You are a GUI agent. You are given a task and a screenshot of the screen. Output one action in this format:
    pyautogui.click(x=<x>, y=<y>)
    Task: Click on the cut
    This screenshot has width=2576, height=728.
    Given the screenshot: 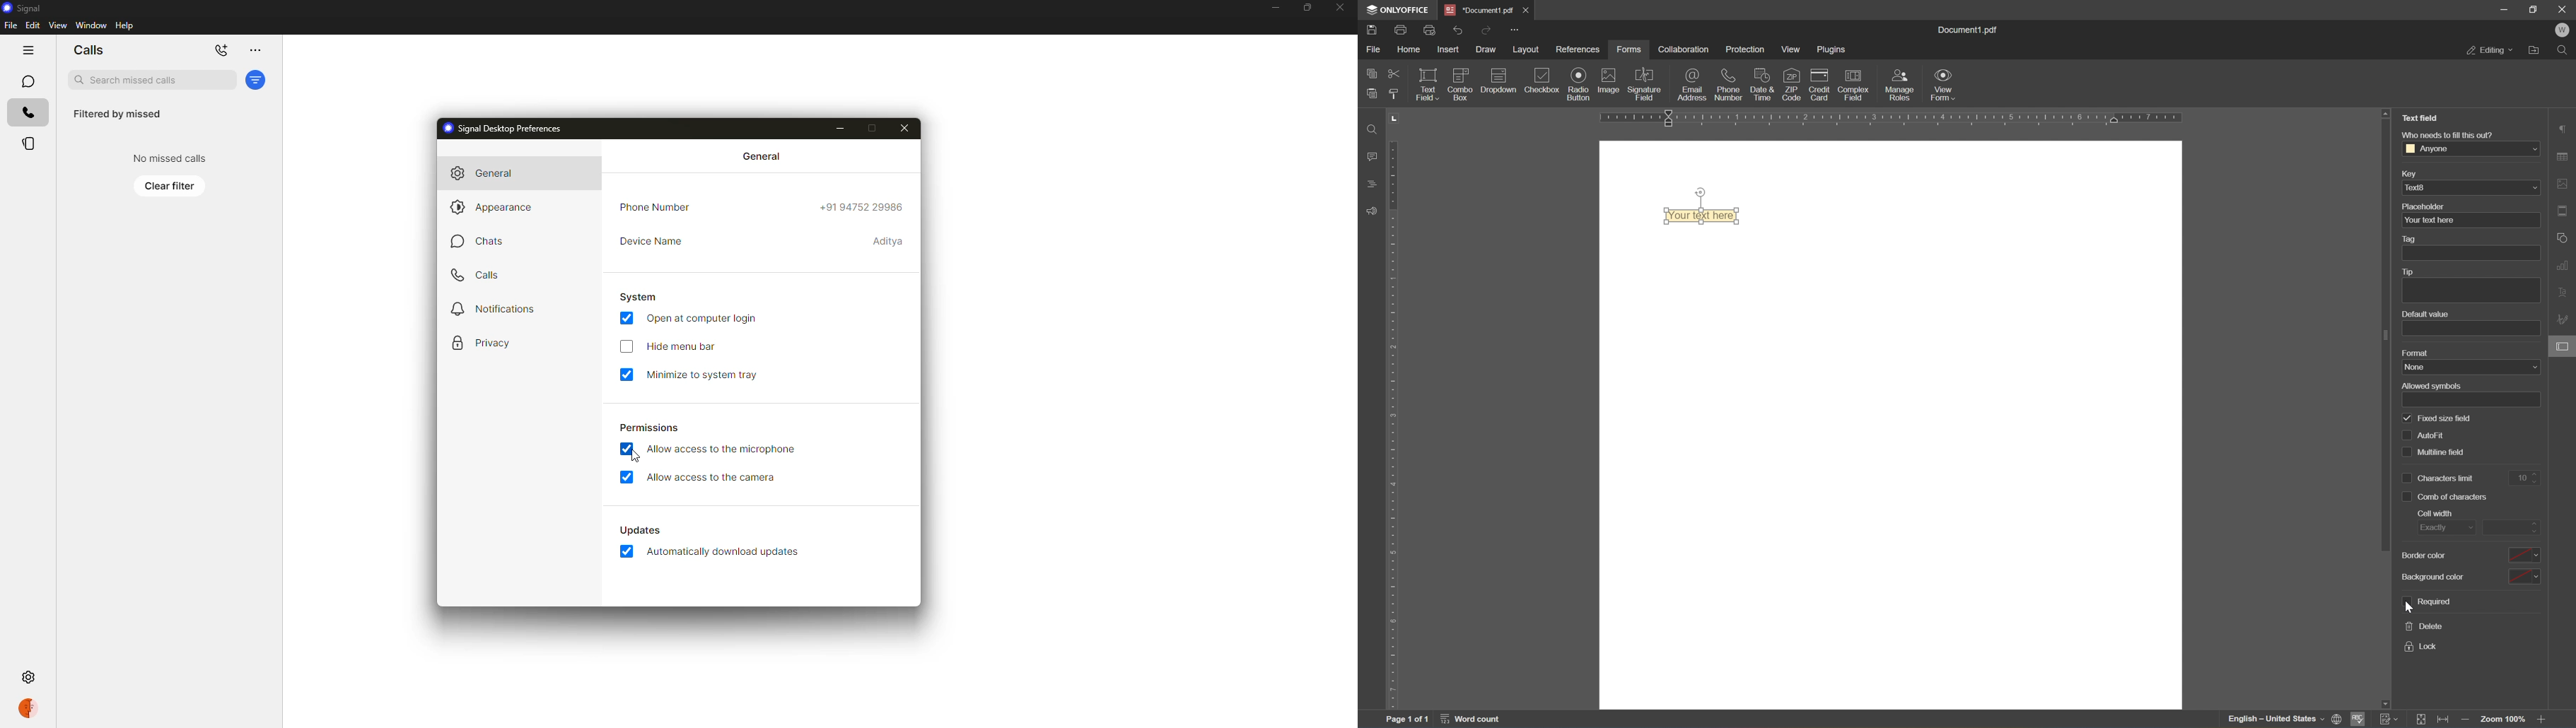 What is the action you would take?
    pyautogui.click(x=1393, y=74)
    